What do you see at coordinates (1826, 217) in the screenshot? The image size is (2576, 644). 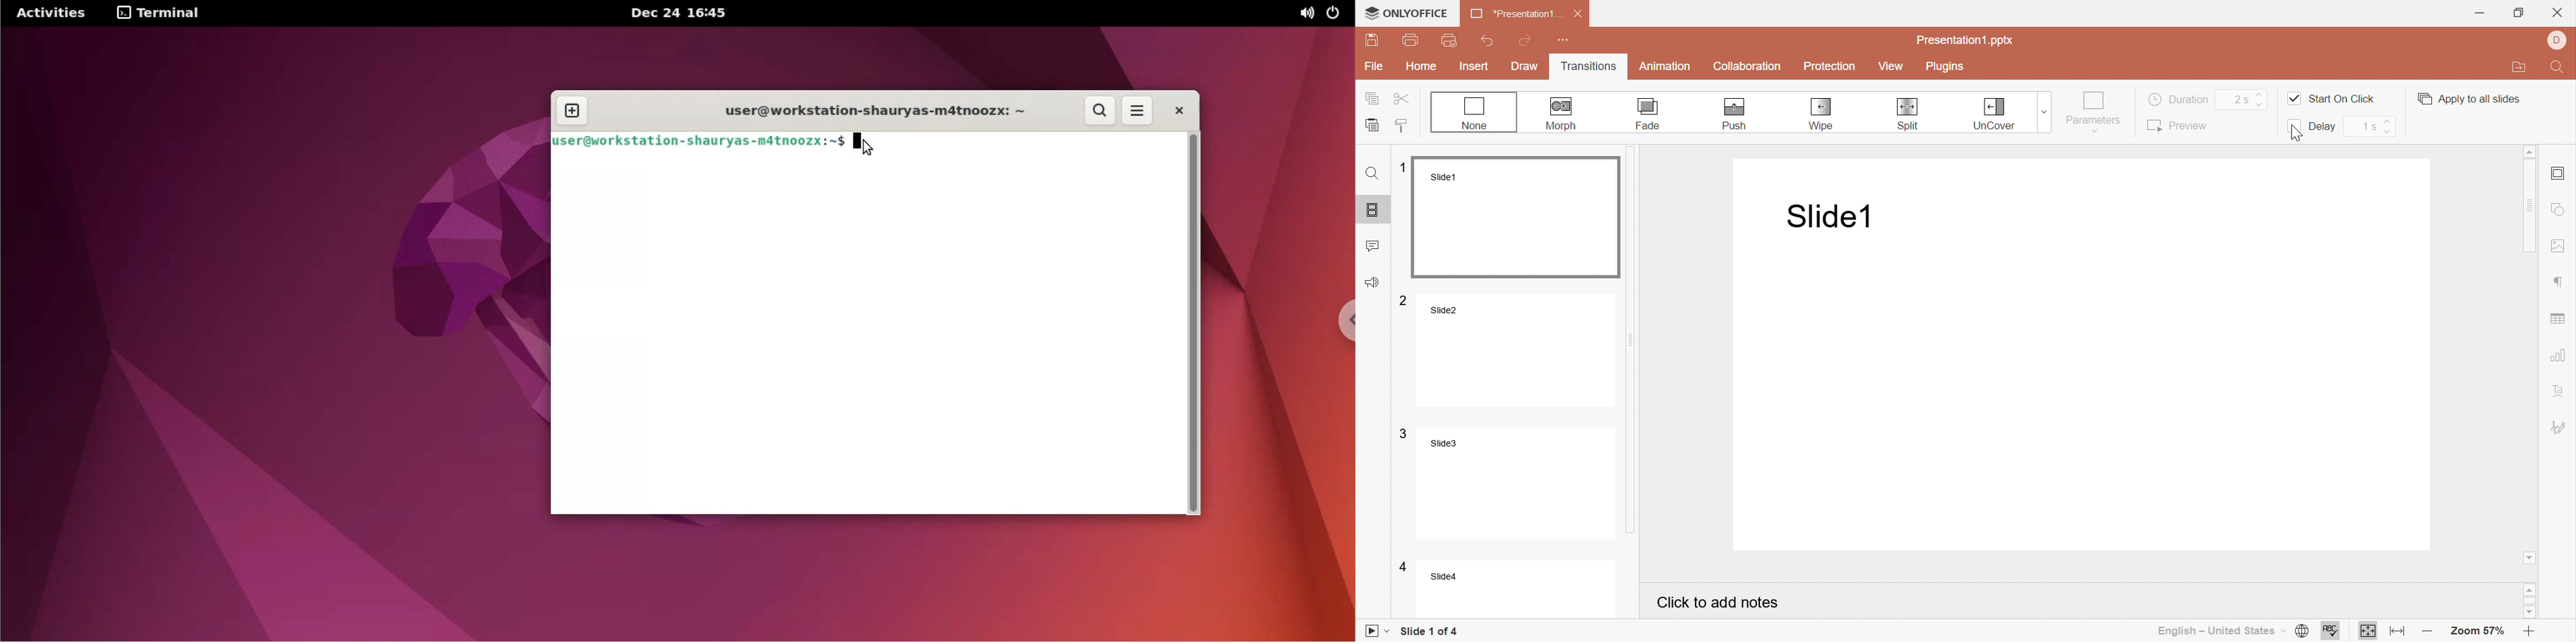 I see `Slide1` at bounding box center [1826, 217].